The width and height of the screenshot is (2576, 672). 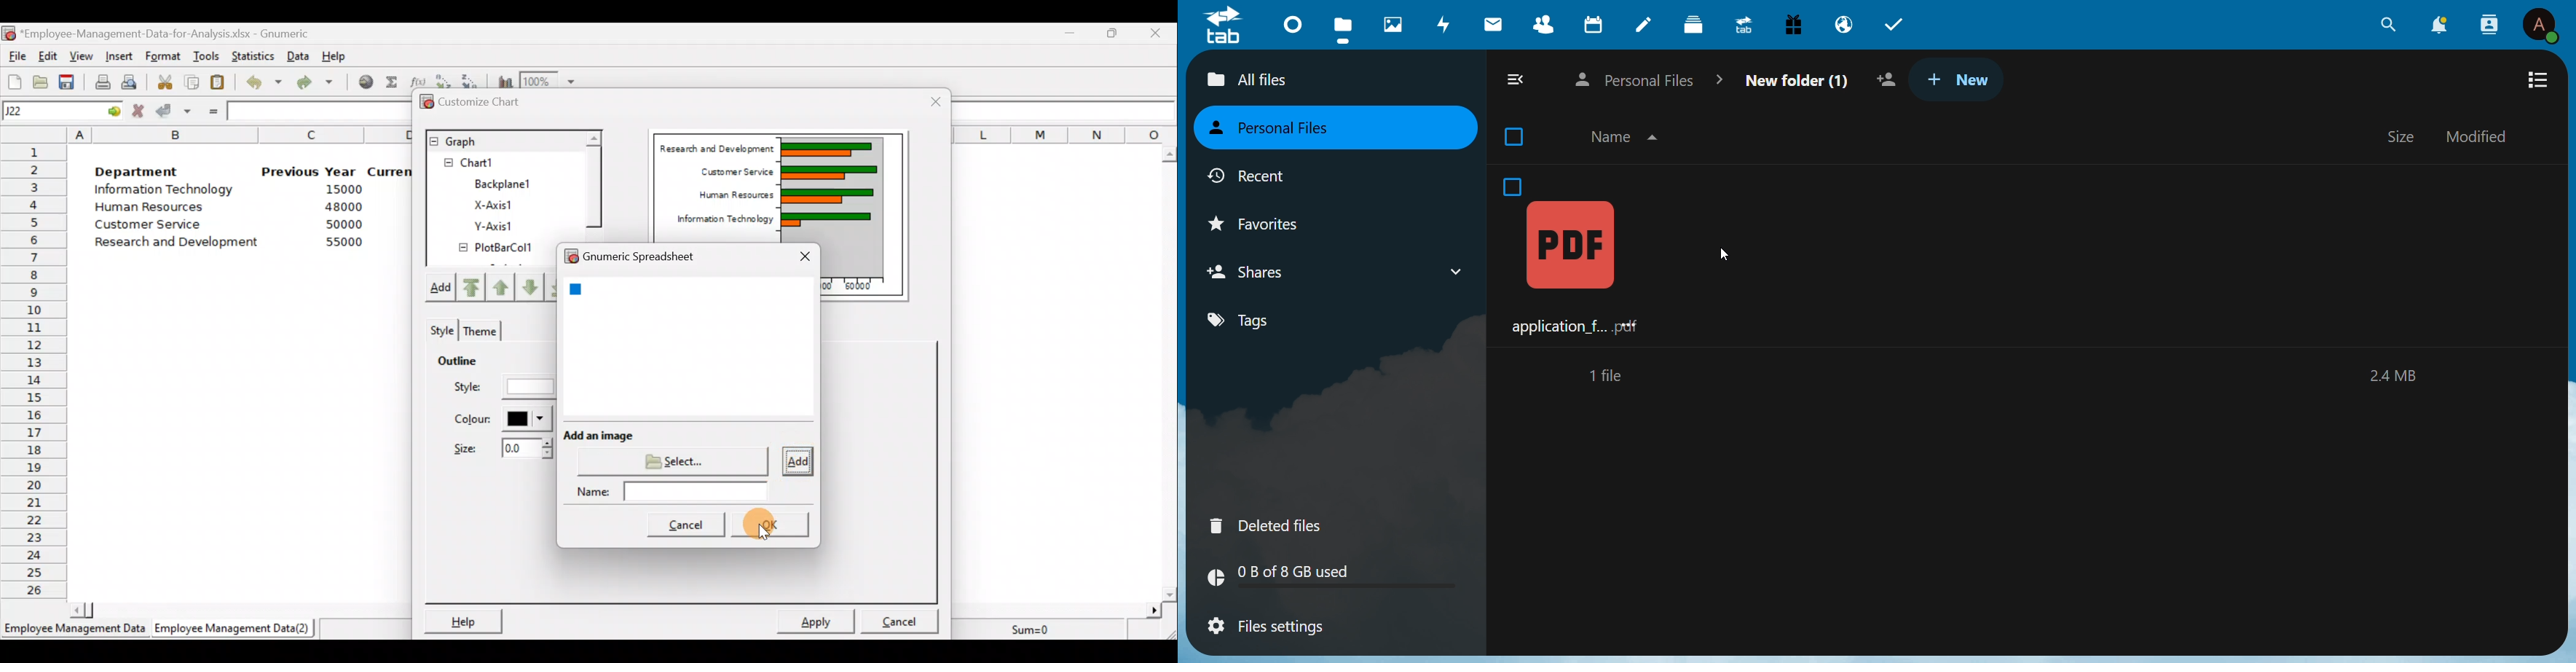 What do you see at coordinates (1519, 80) in the screenshot?
I see `collapse` at bounding box center [1519, 80].